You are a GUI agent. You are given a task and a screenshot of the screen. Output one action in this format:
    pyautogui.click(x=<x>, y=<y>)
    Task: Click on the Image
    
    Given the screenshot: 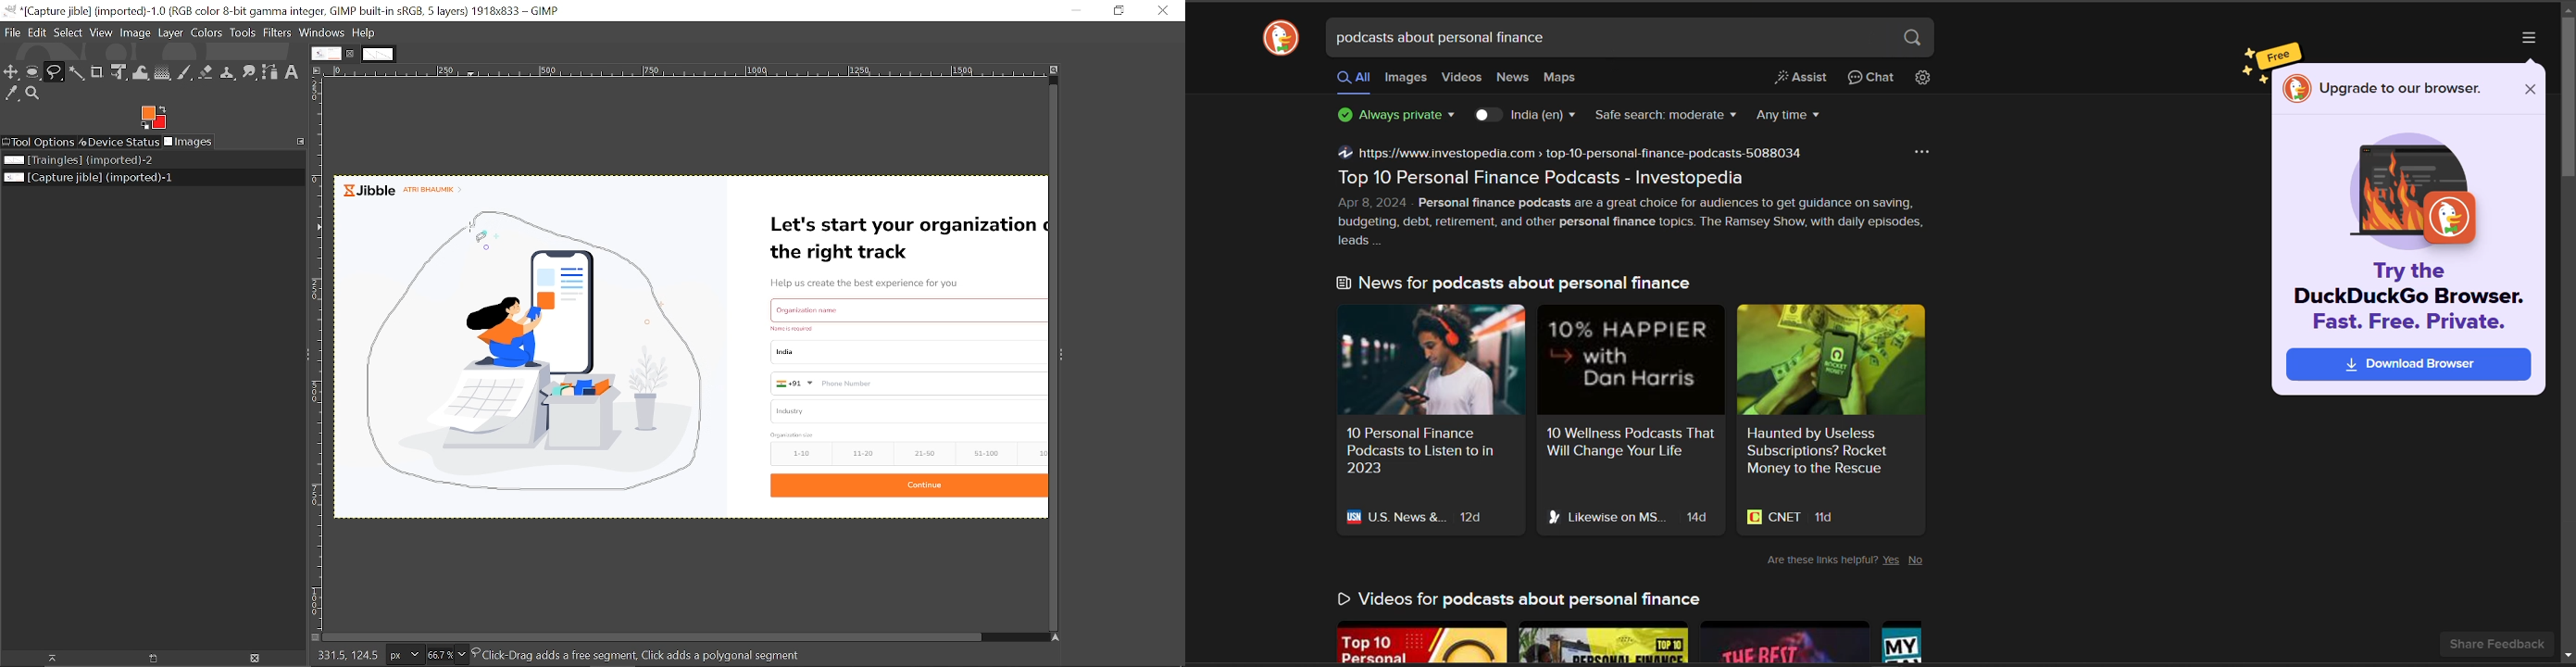 What is the action you would take?
    pyautogui.click(x=134, y=34)
    